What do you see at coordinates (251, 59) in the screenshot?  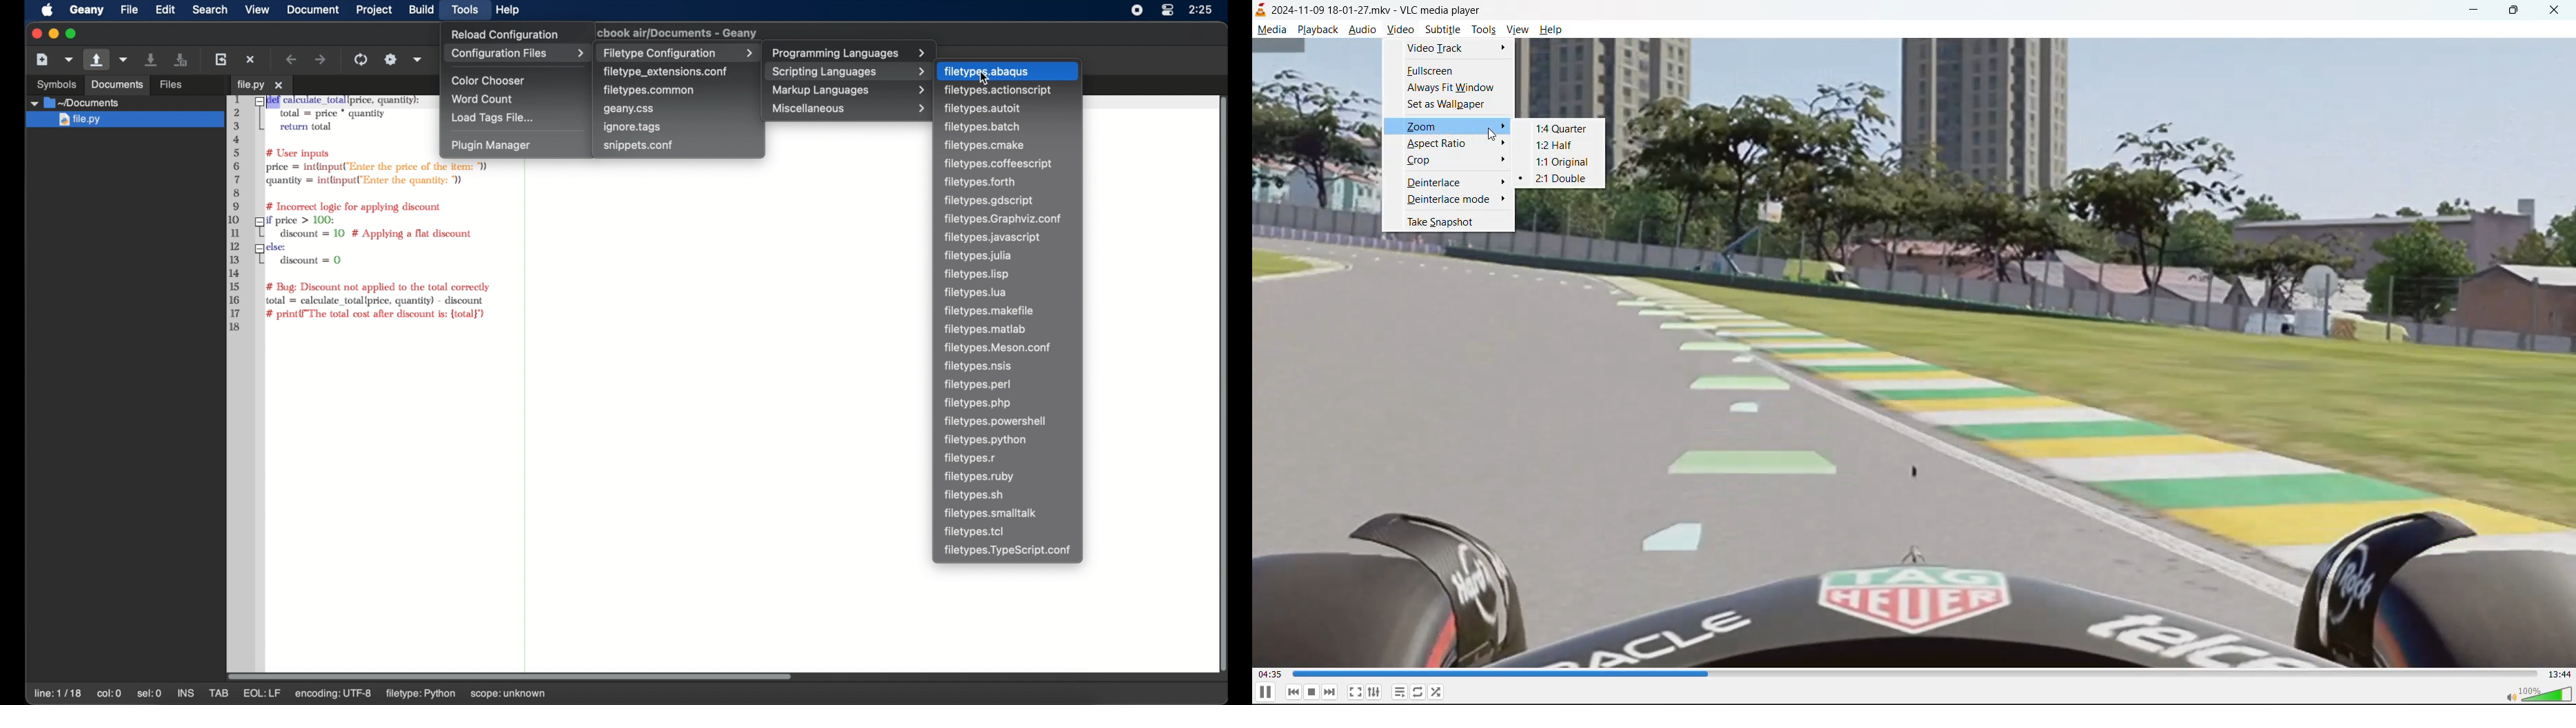 I see `close the current file` at bounding box center [251, 59].